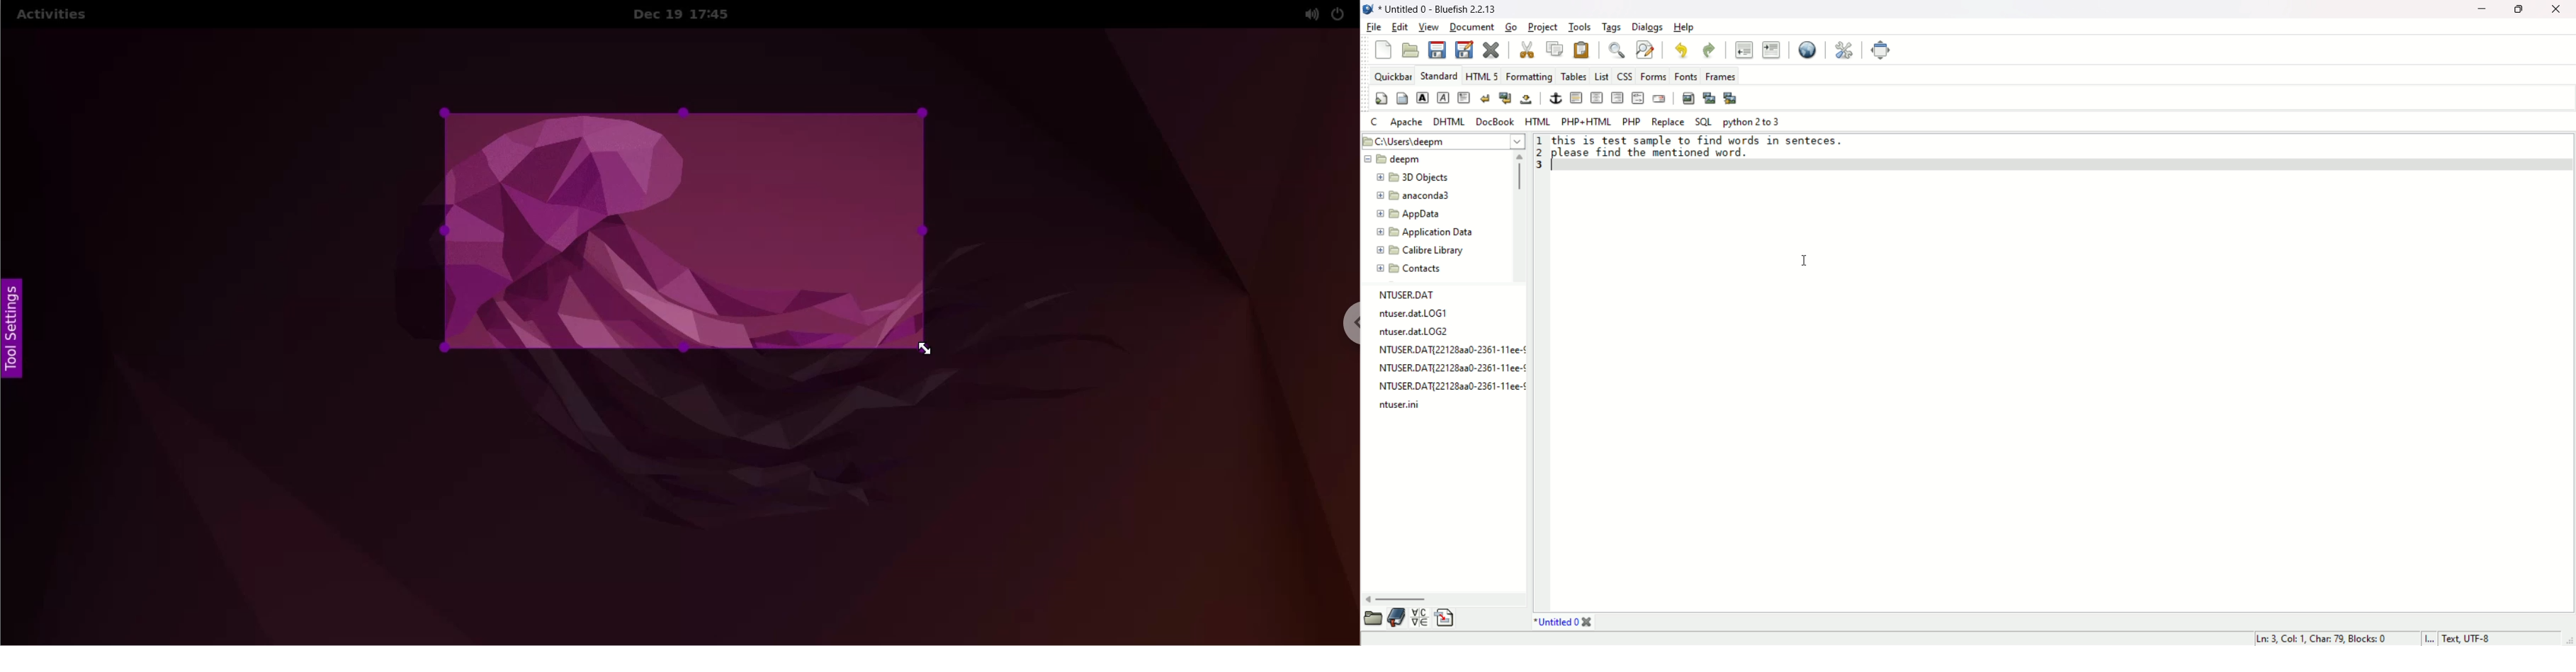 Image resolution: width=2576 pixels, height=672 pixels. What do you see at coordinates (1719, 75) in the screenshot?
I see `frames` at bounding box center [1719, 75].